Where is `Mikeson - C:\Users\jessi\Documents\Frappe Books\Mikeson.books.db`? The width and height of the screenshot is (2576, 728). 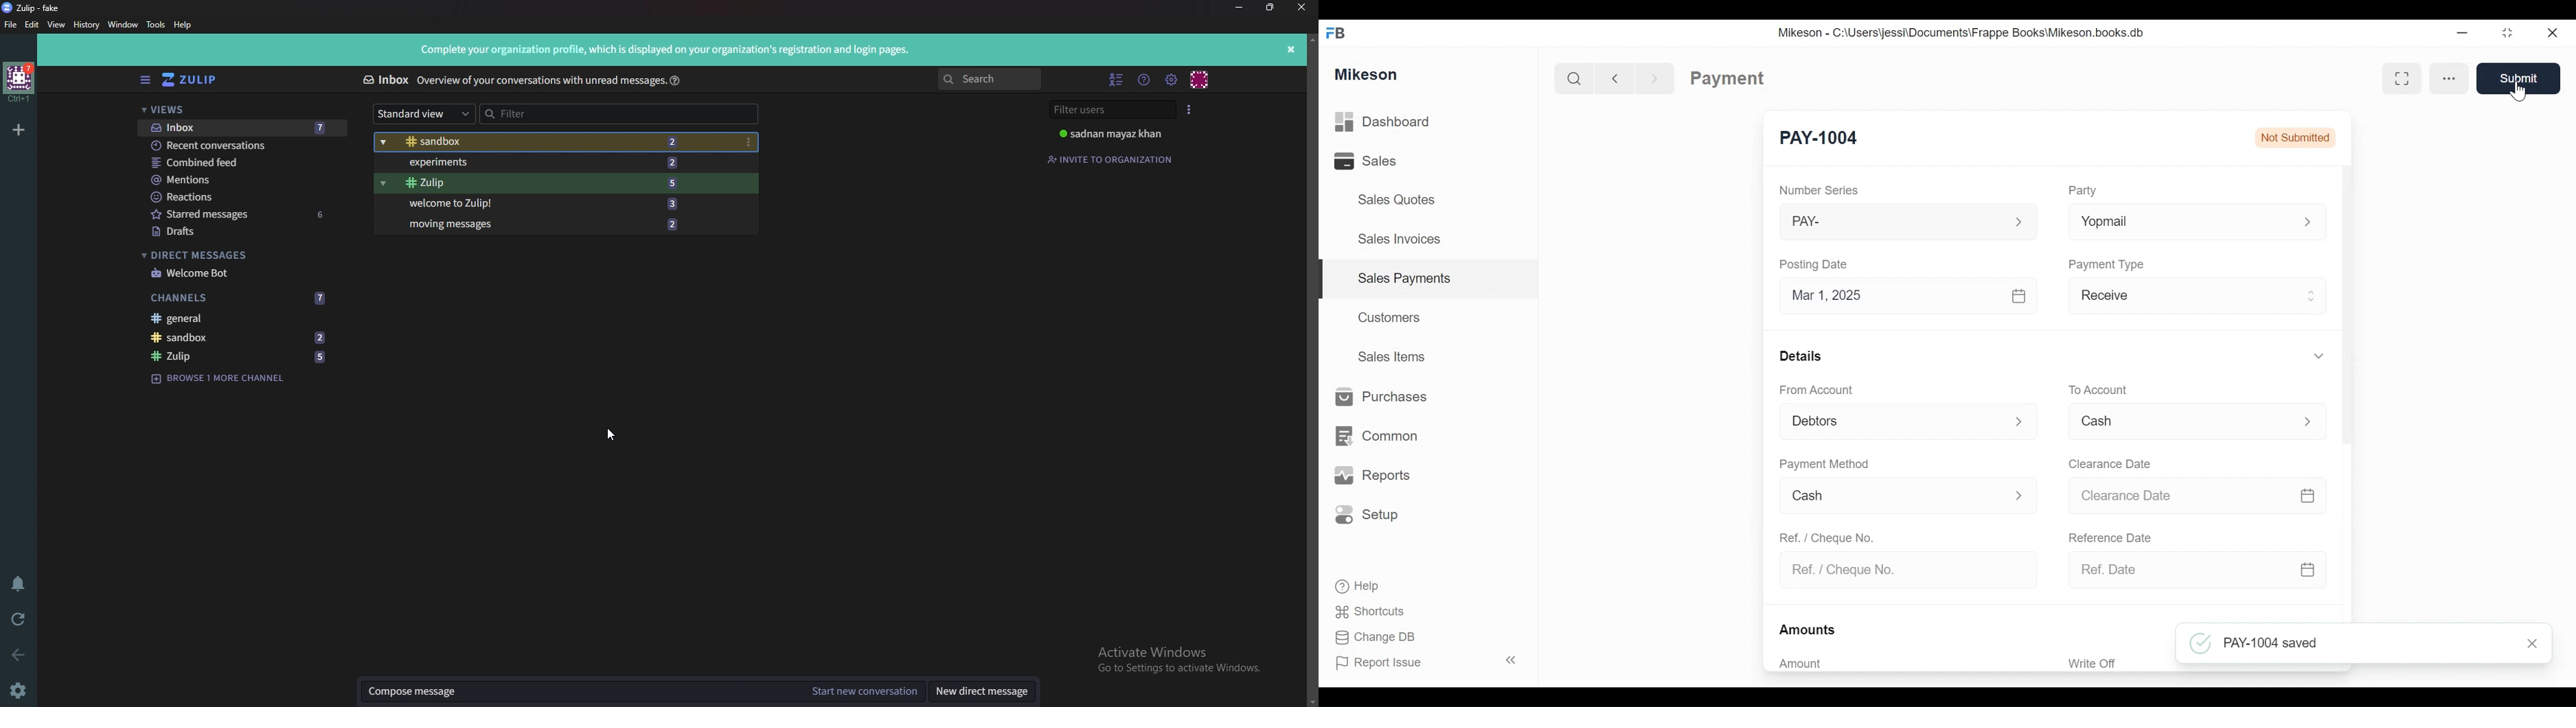
Mikeson - C:\Users\jessi\Documents\Frappe Books\Mikeson.books.db is located at coordinates (1962, 33).